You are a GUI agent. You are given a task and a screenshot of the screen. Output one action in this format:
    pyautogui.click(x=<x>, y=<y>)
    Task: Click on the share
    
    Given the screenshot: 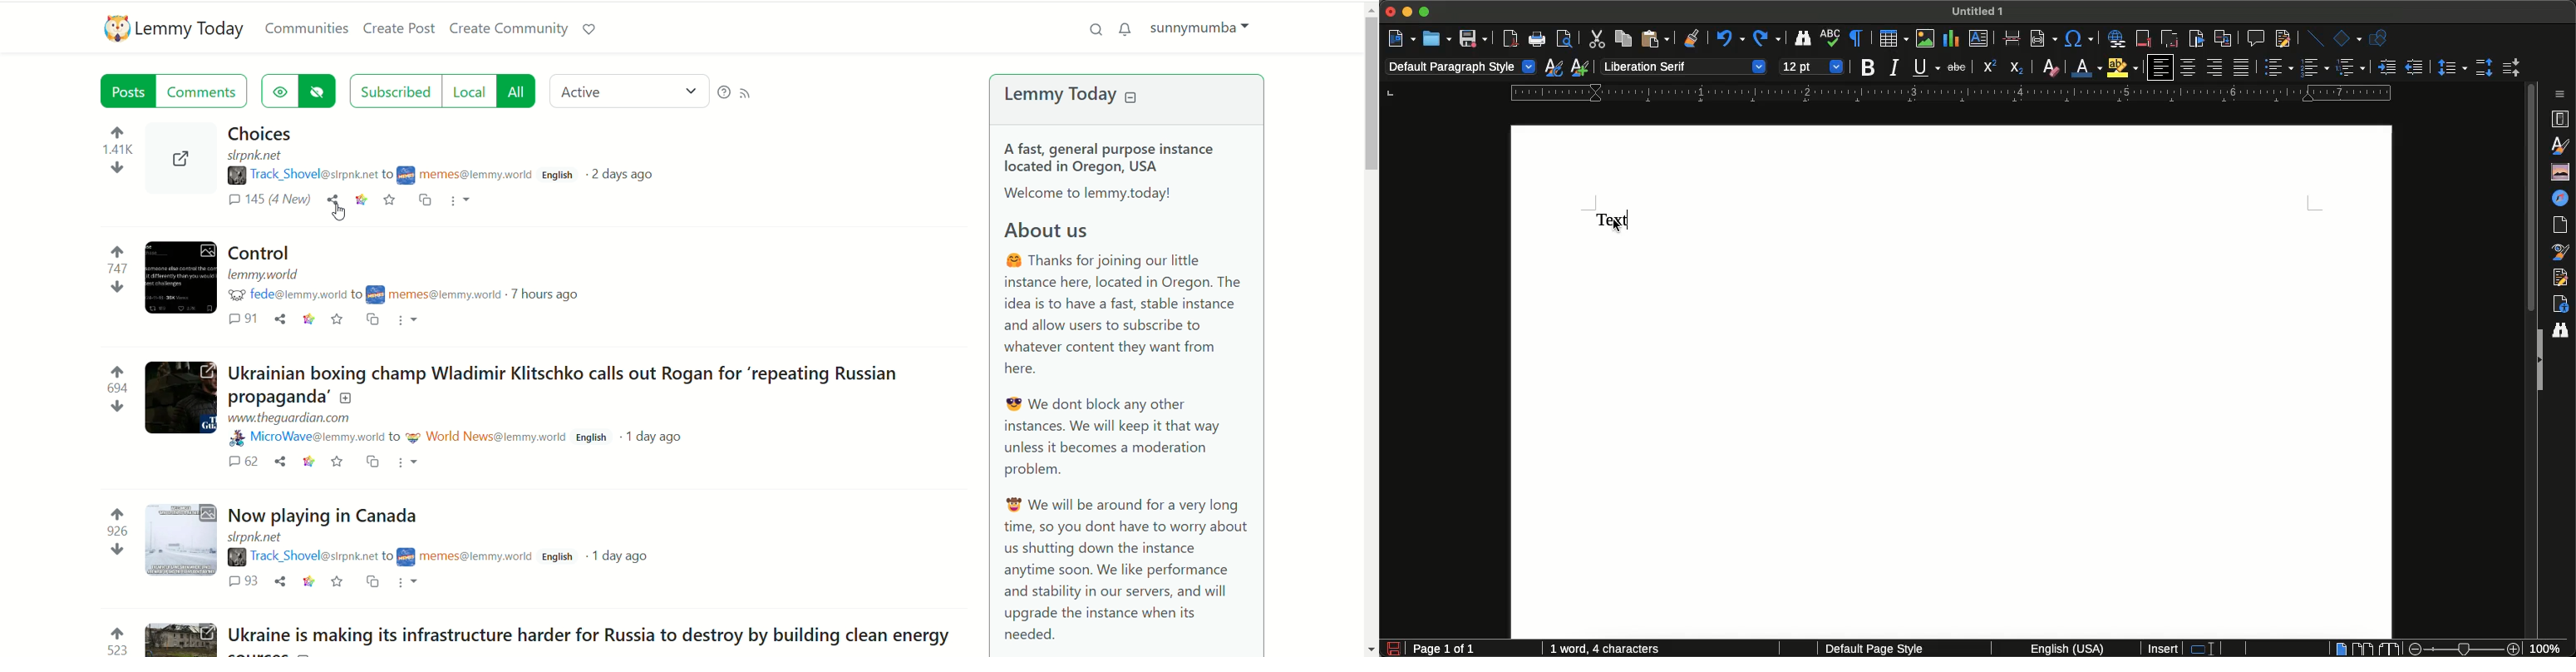 What is the action you would take?
    pyautogui.click(x=279, y=581)
    